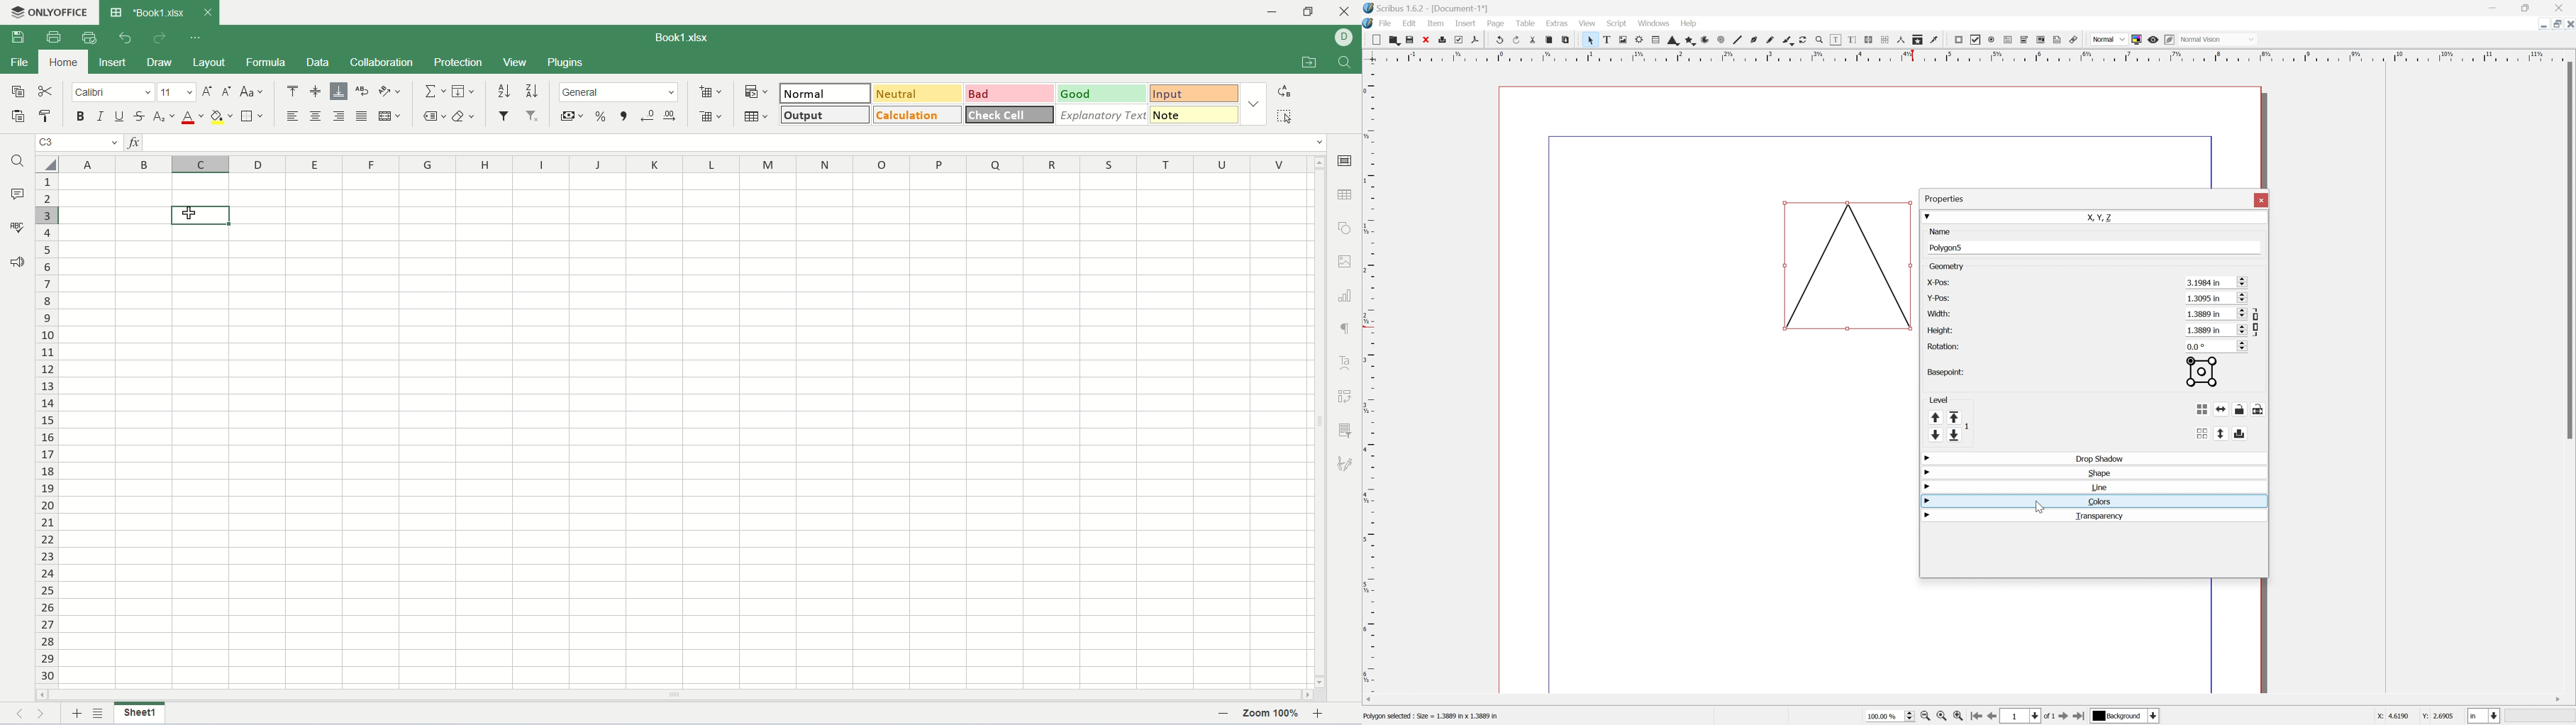 The width and height of the screenshot is (2576, 728). Describe the element at coordinates (2240, 329) in the screenshot. I see `Scroll` at that location.